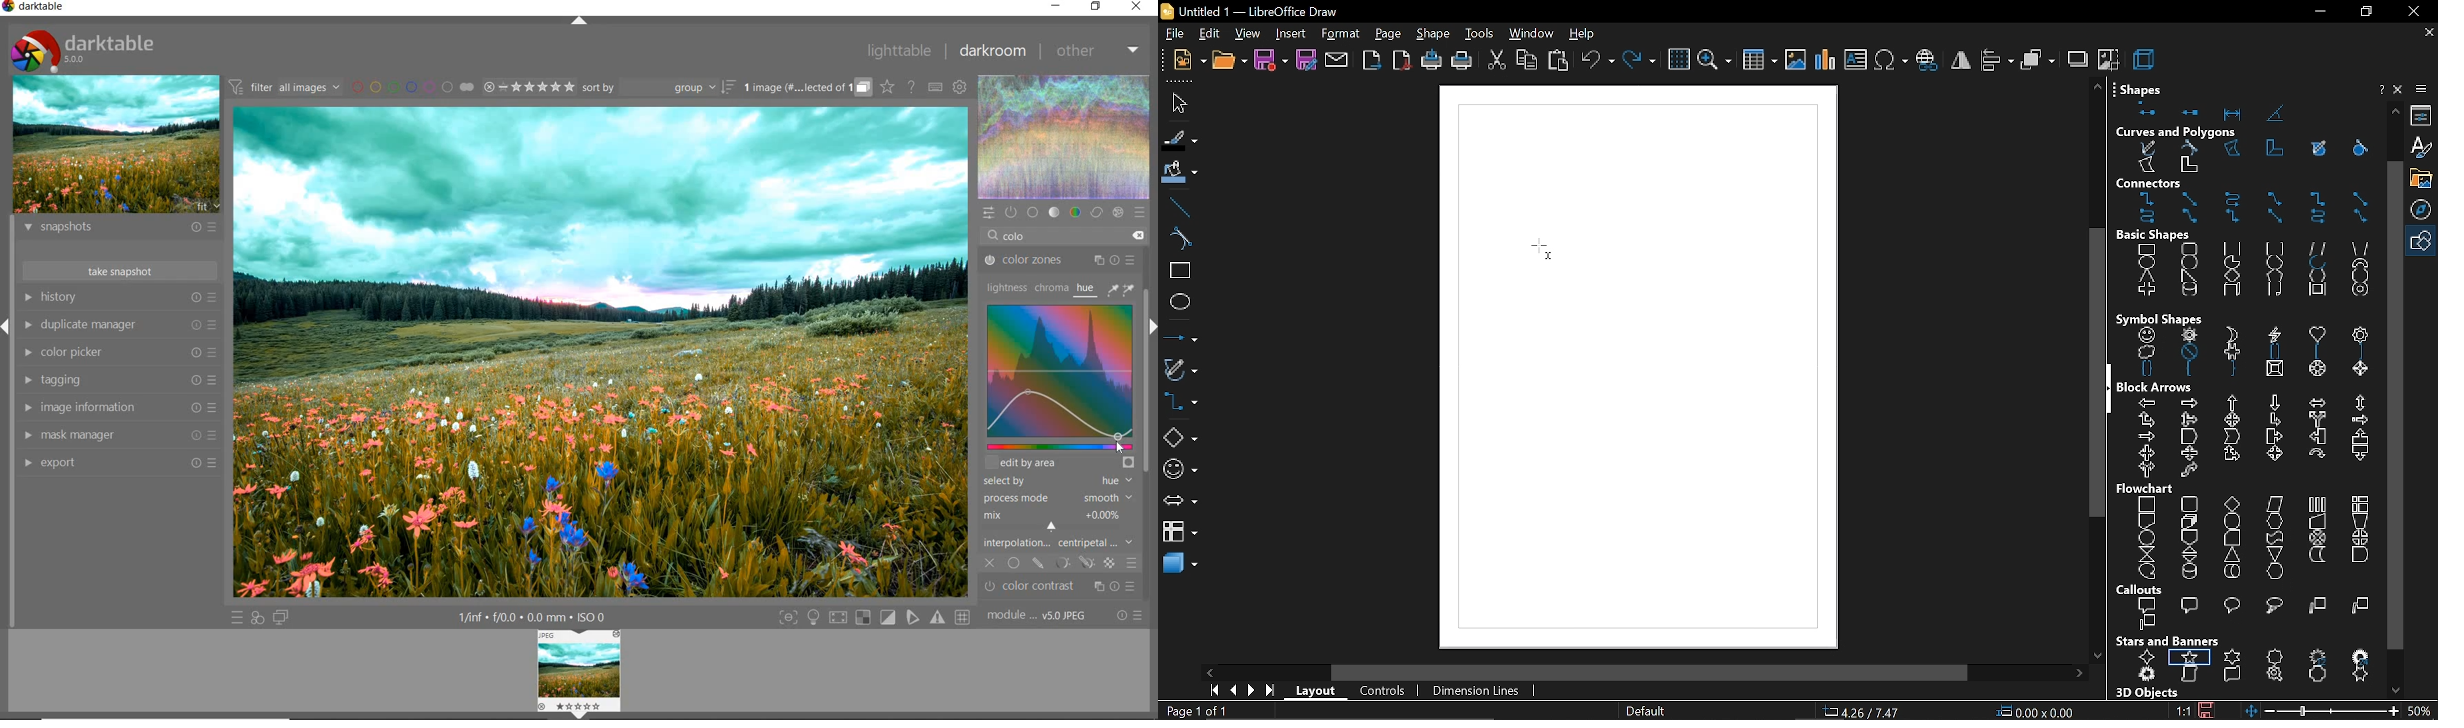 The height and width of the screenshot is (728, 2464). What do you see at coordinates (2163, 315) in the screenshot?
I see `symbol shapes` at bounding box center [2163, 315].